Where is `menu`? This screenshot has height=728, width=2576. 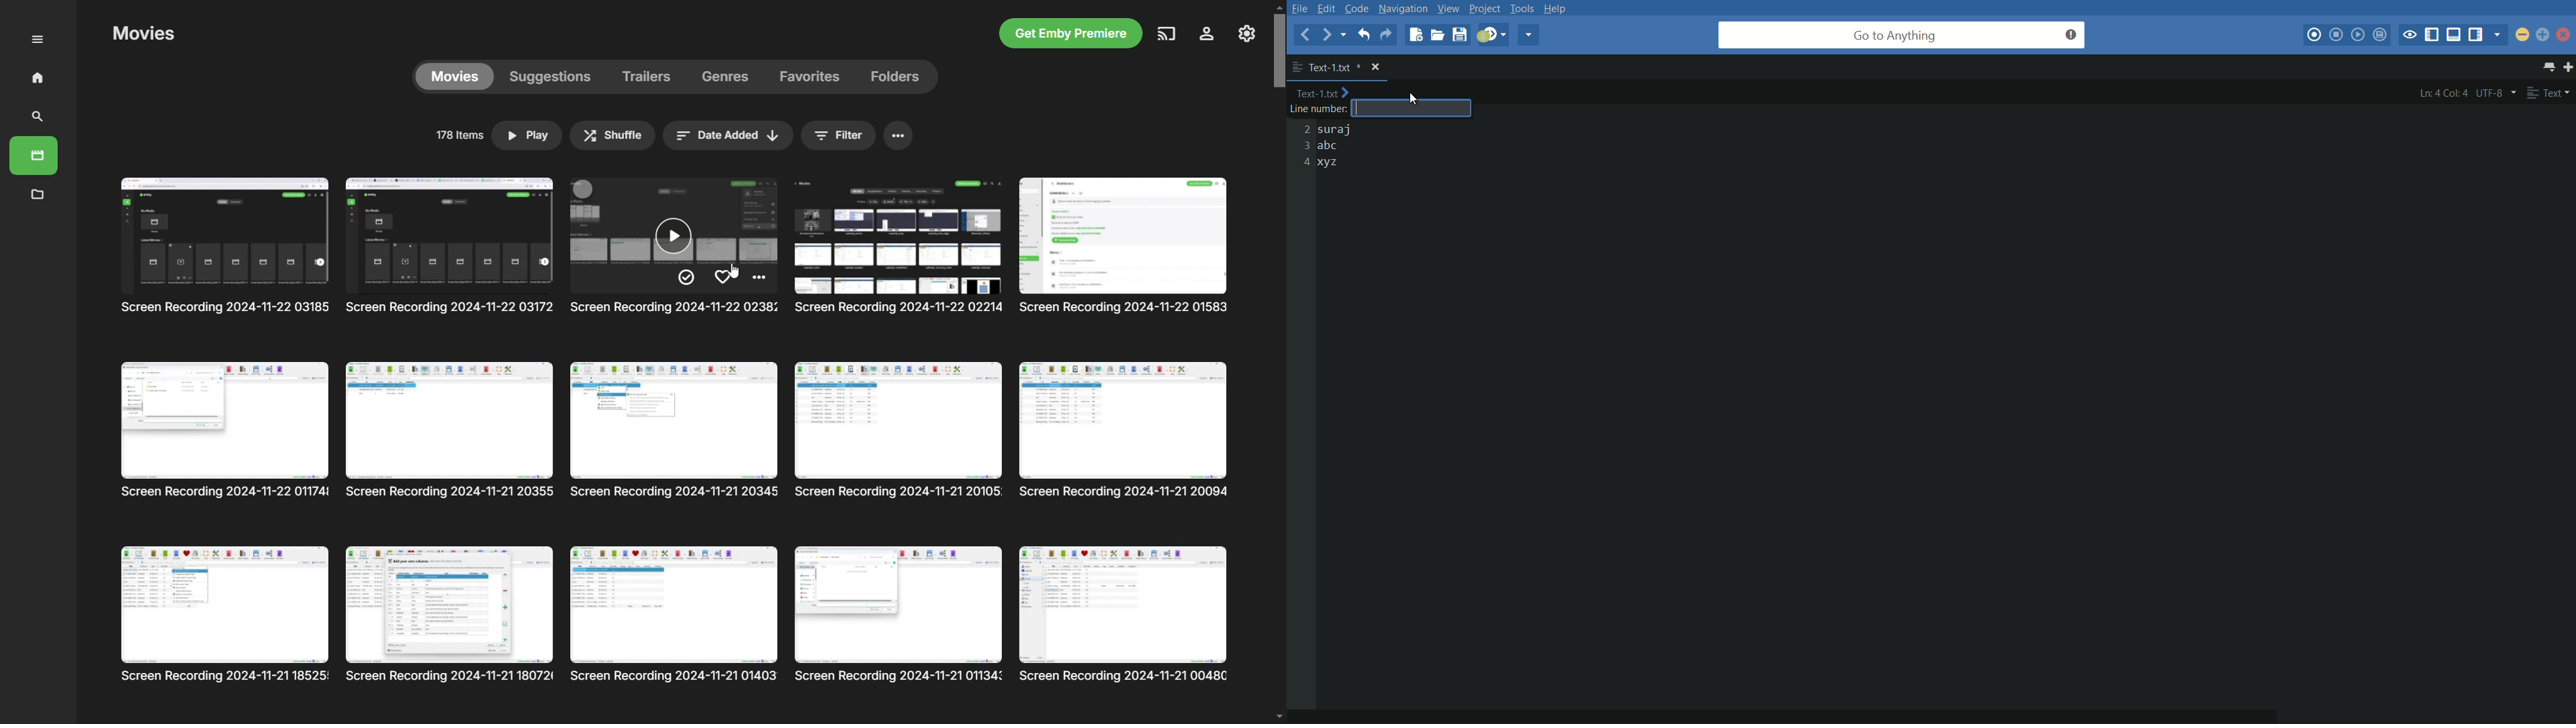
menu is located at coordinates (38, 38).